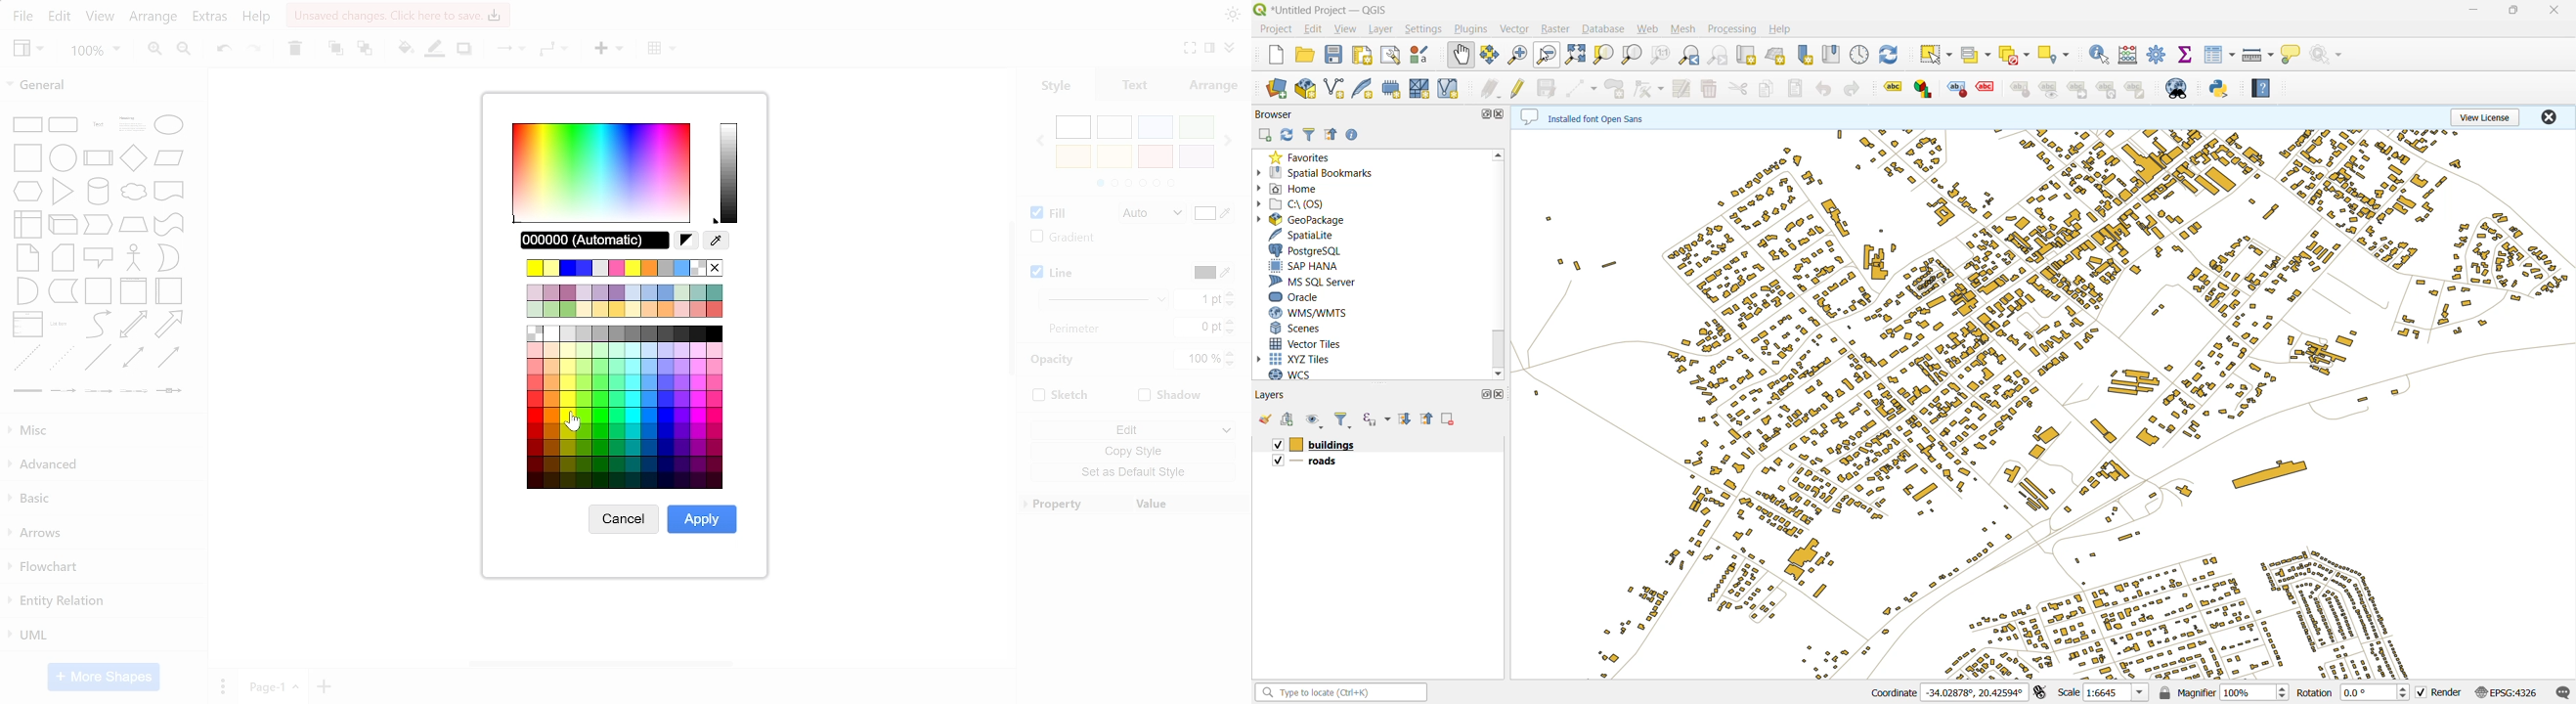 This screenshot has height=728, width=2576. Describe the element at coordinates (1779, 29) in the screenshot. I see `help` at that location.